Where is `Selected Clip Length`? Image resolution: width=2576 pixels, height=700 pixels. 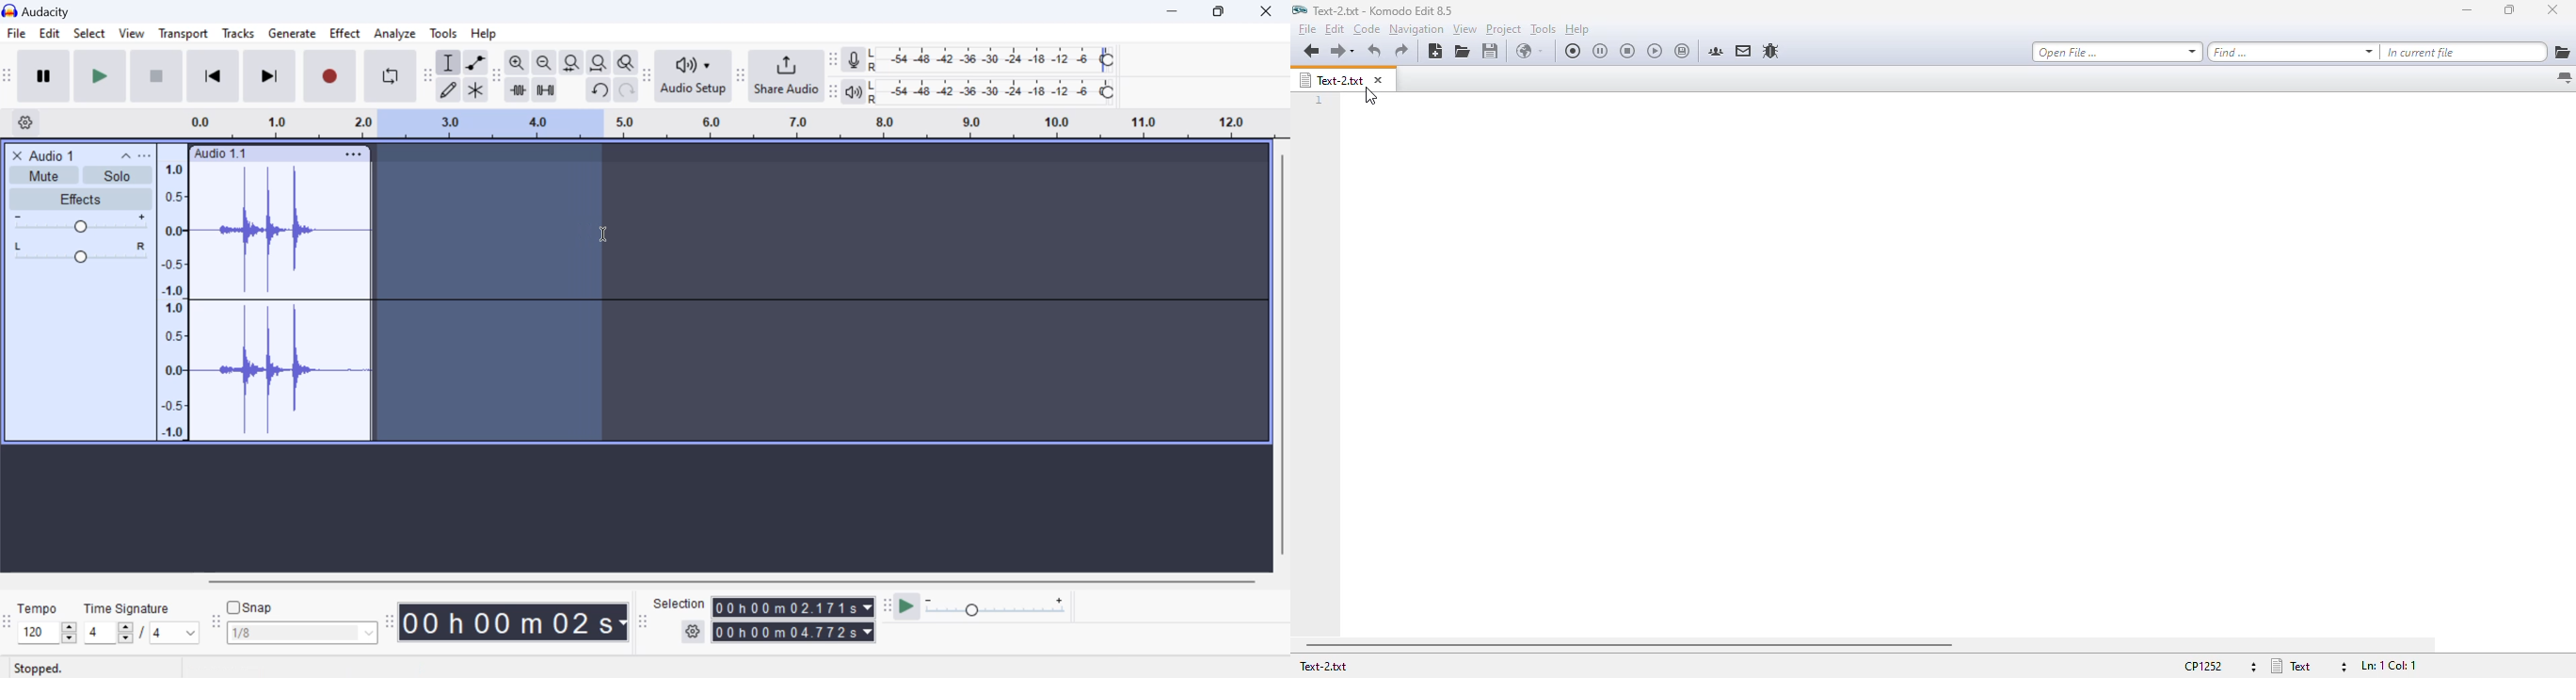 Selected Clip Length is located at coordinates (796, 622).